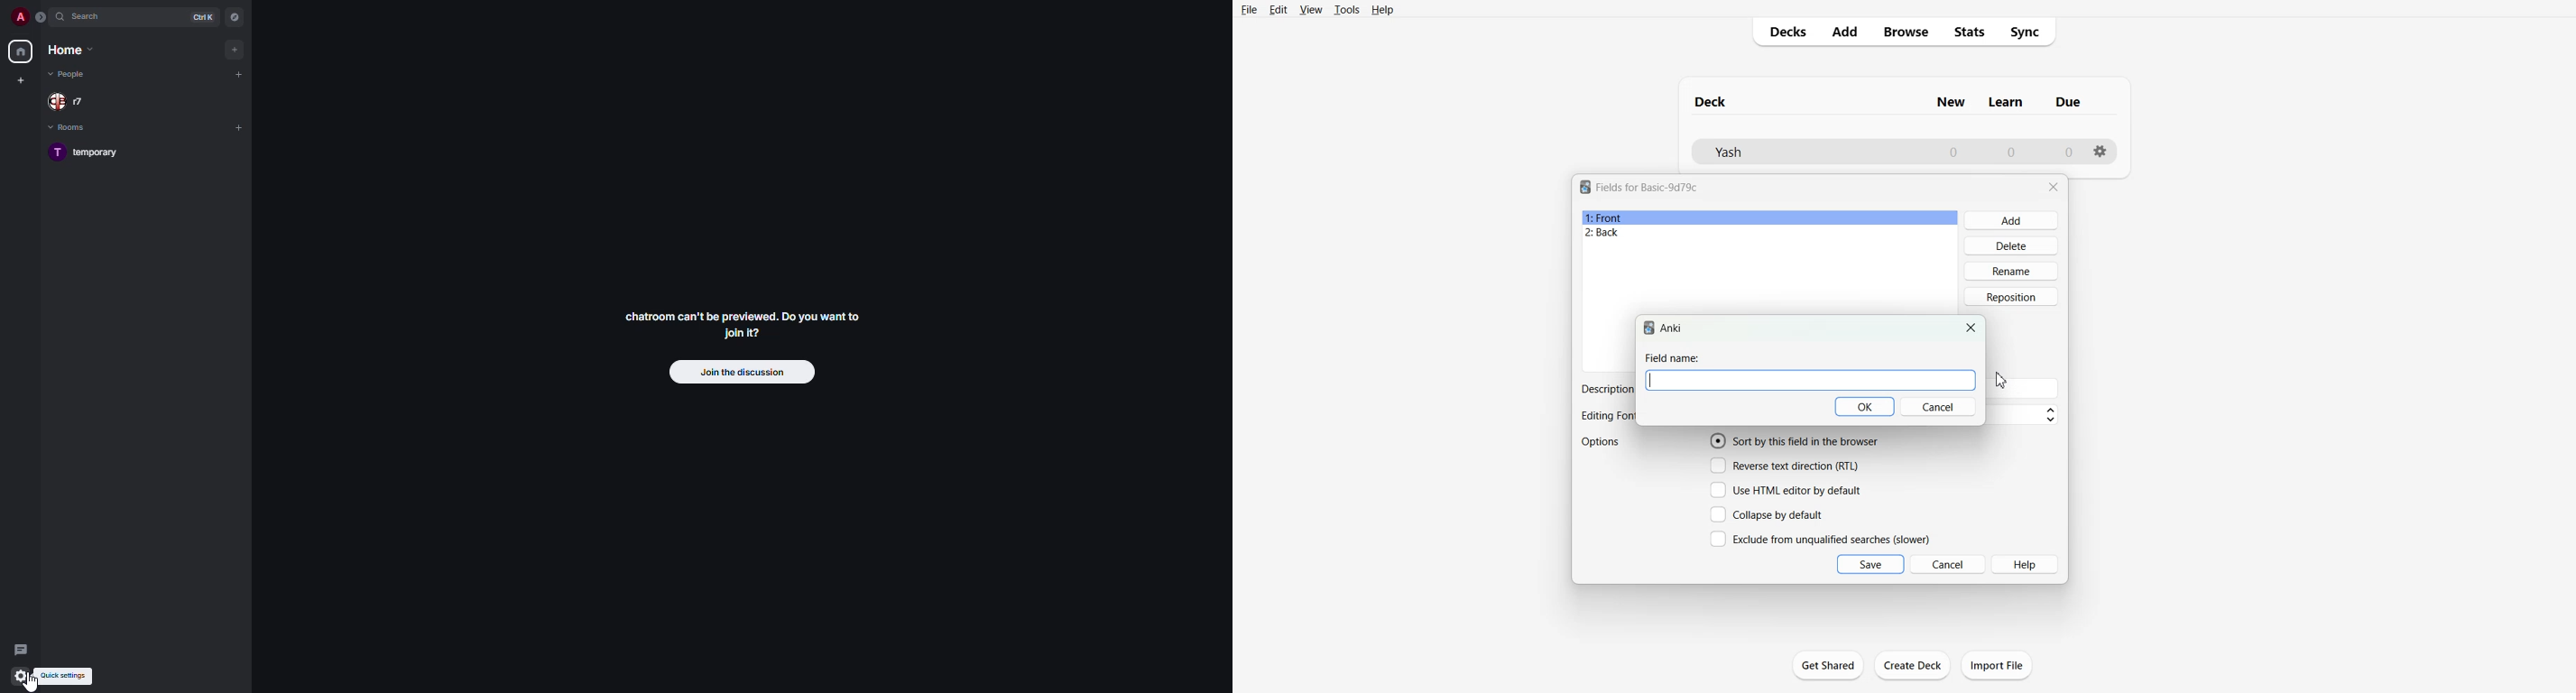  Describe the element at coordinates (1769, 514) in the screenshot. I see `Collapse by default` at that location.